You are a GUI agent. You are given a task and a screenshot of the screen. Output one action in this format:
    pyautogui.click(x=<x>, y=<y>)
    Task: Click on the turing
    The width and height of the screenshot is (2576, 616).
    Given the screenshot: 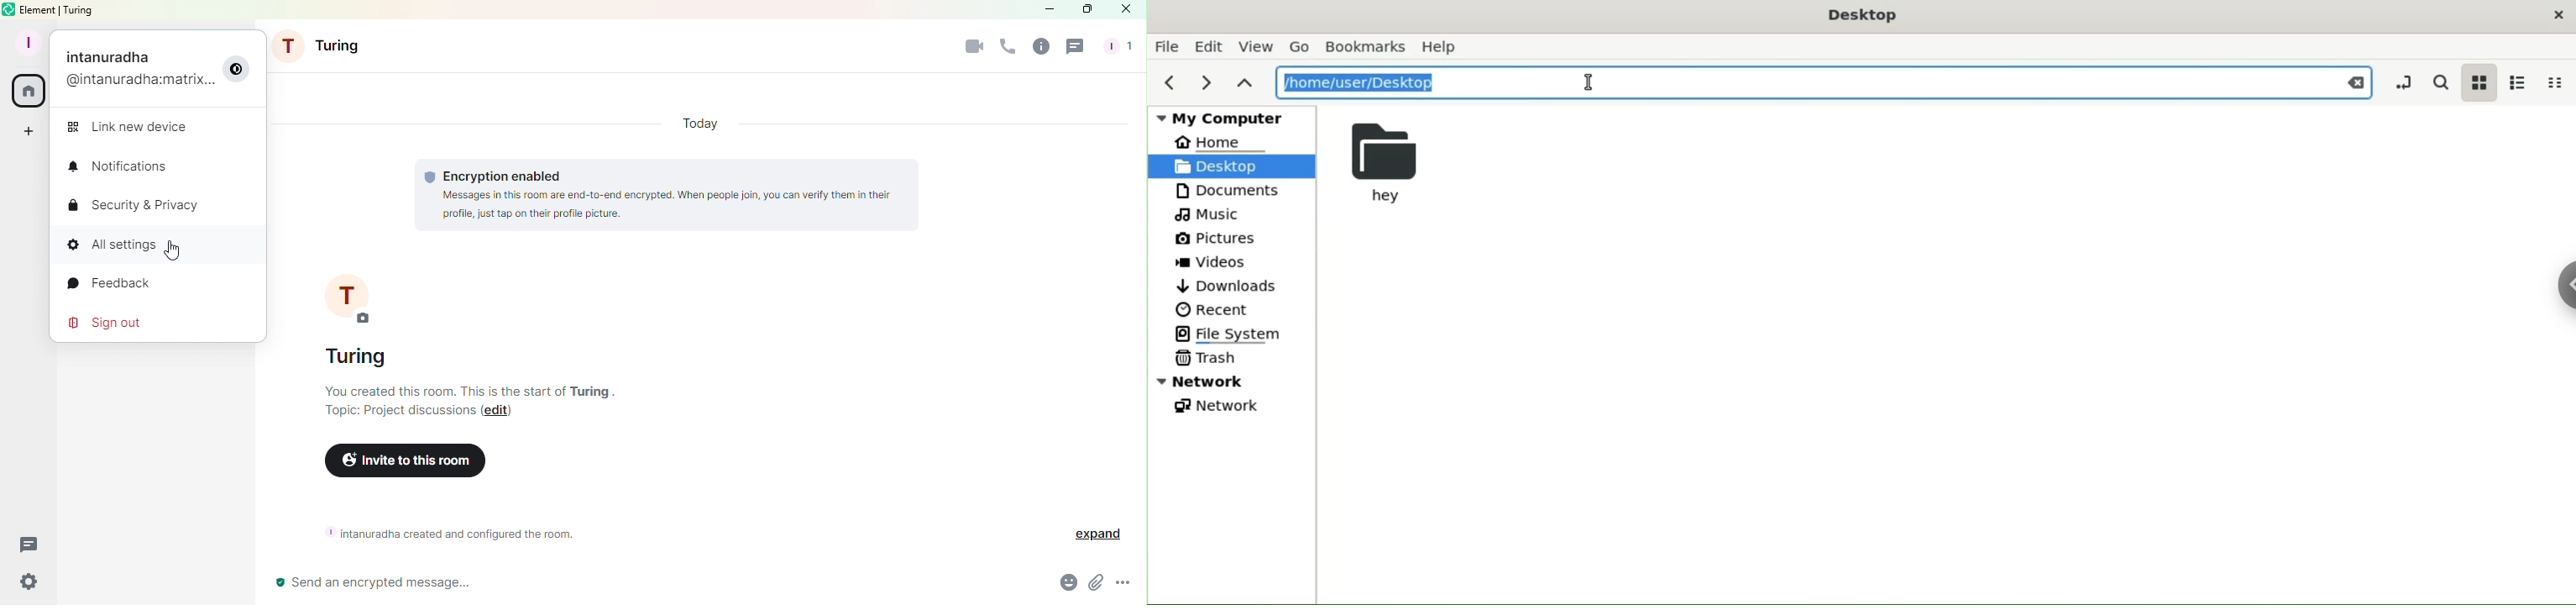 What is the action you would take?
    pyautogui.click(x=595, y=391)
    